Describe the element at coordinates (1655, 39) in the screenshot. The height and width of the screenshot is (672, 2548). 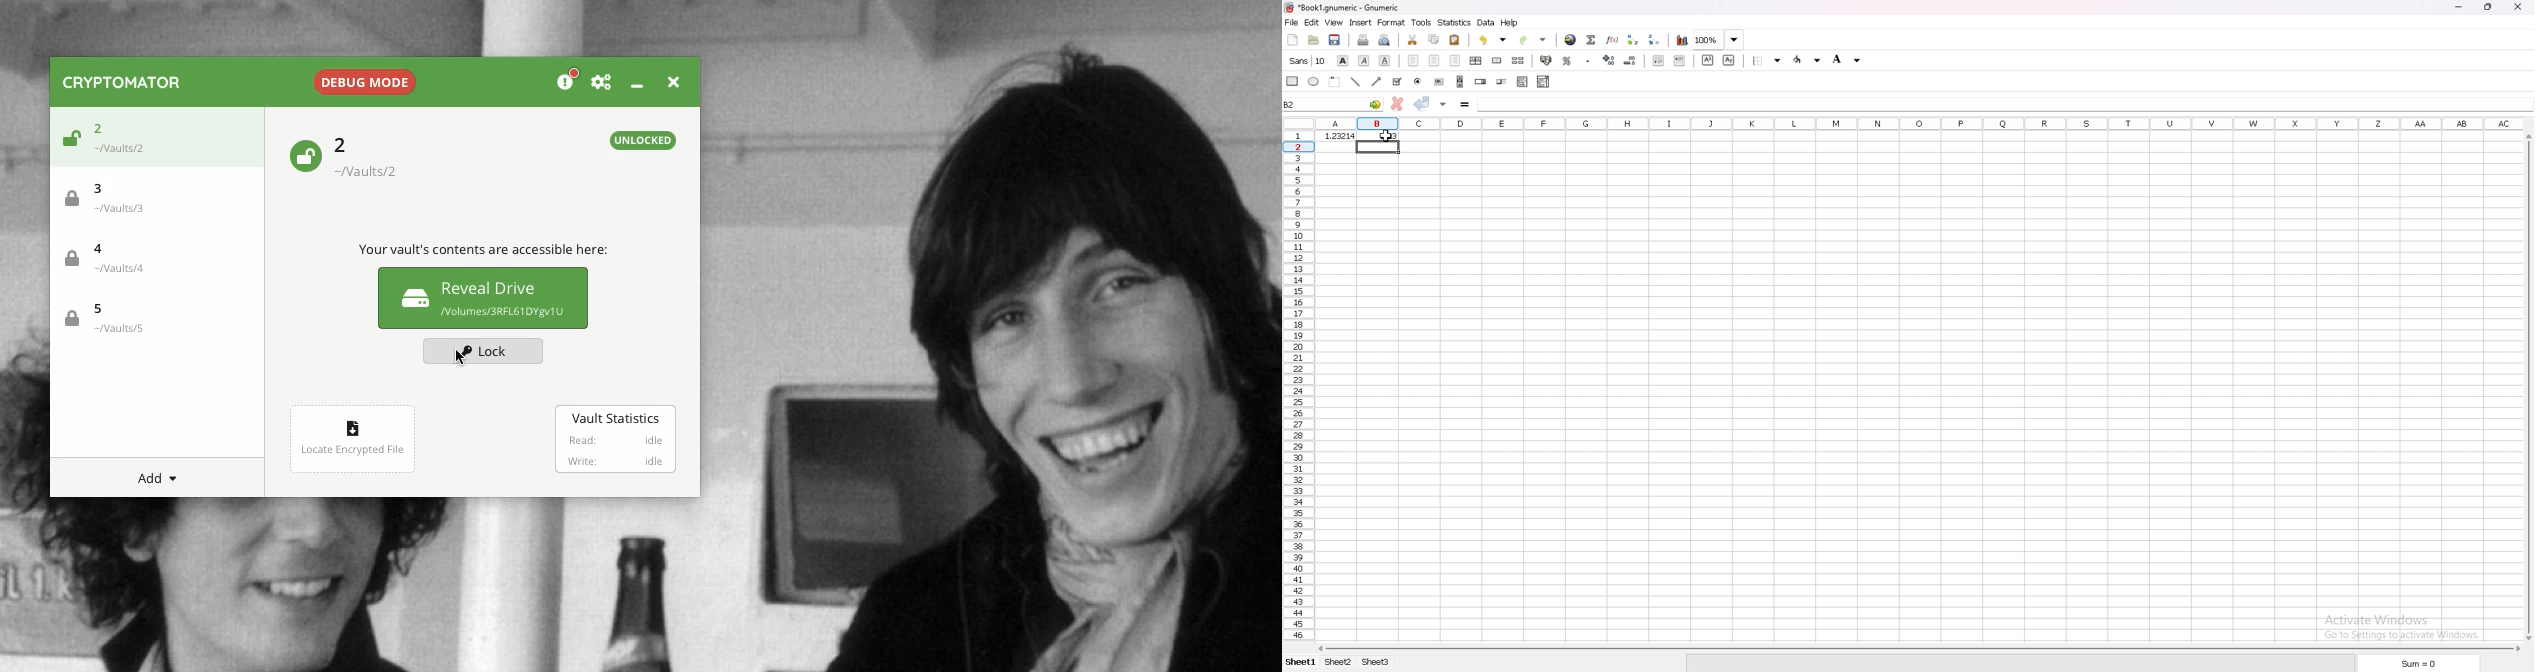
I see `sort descending` at that location.